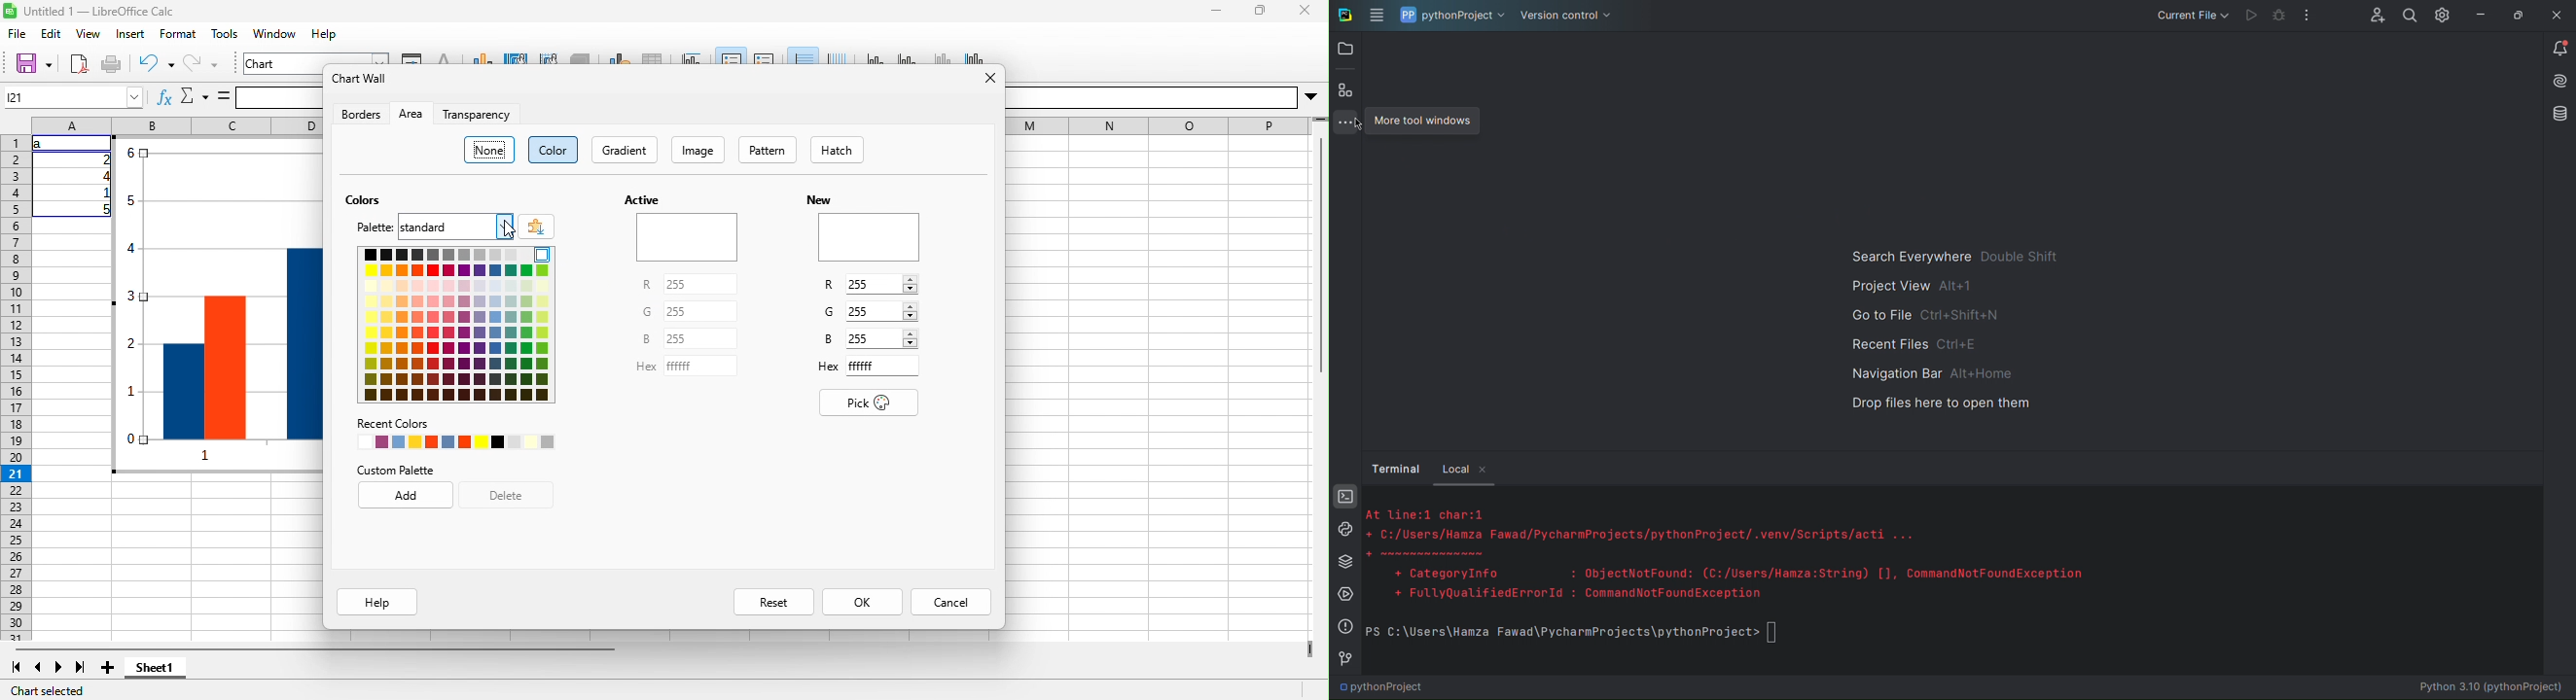 The height and width of the screenshot is (700, 2576). I want to click on Search Everywhere, so click(1954, 255).